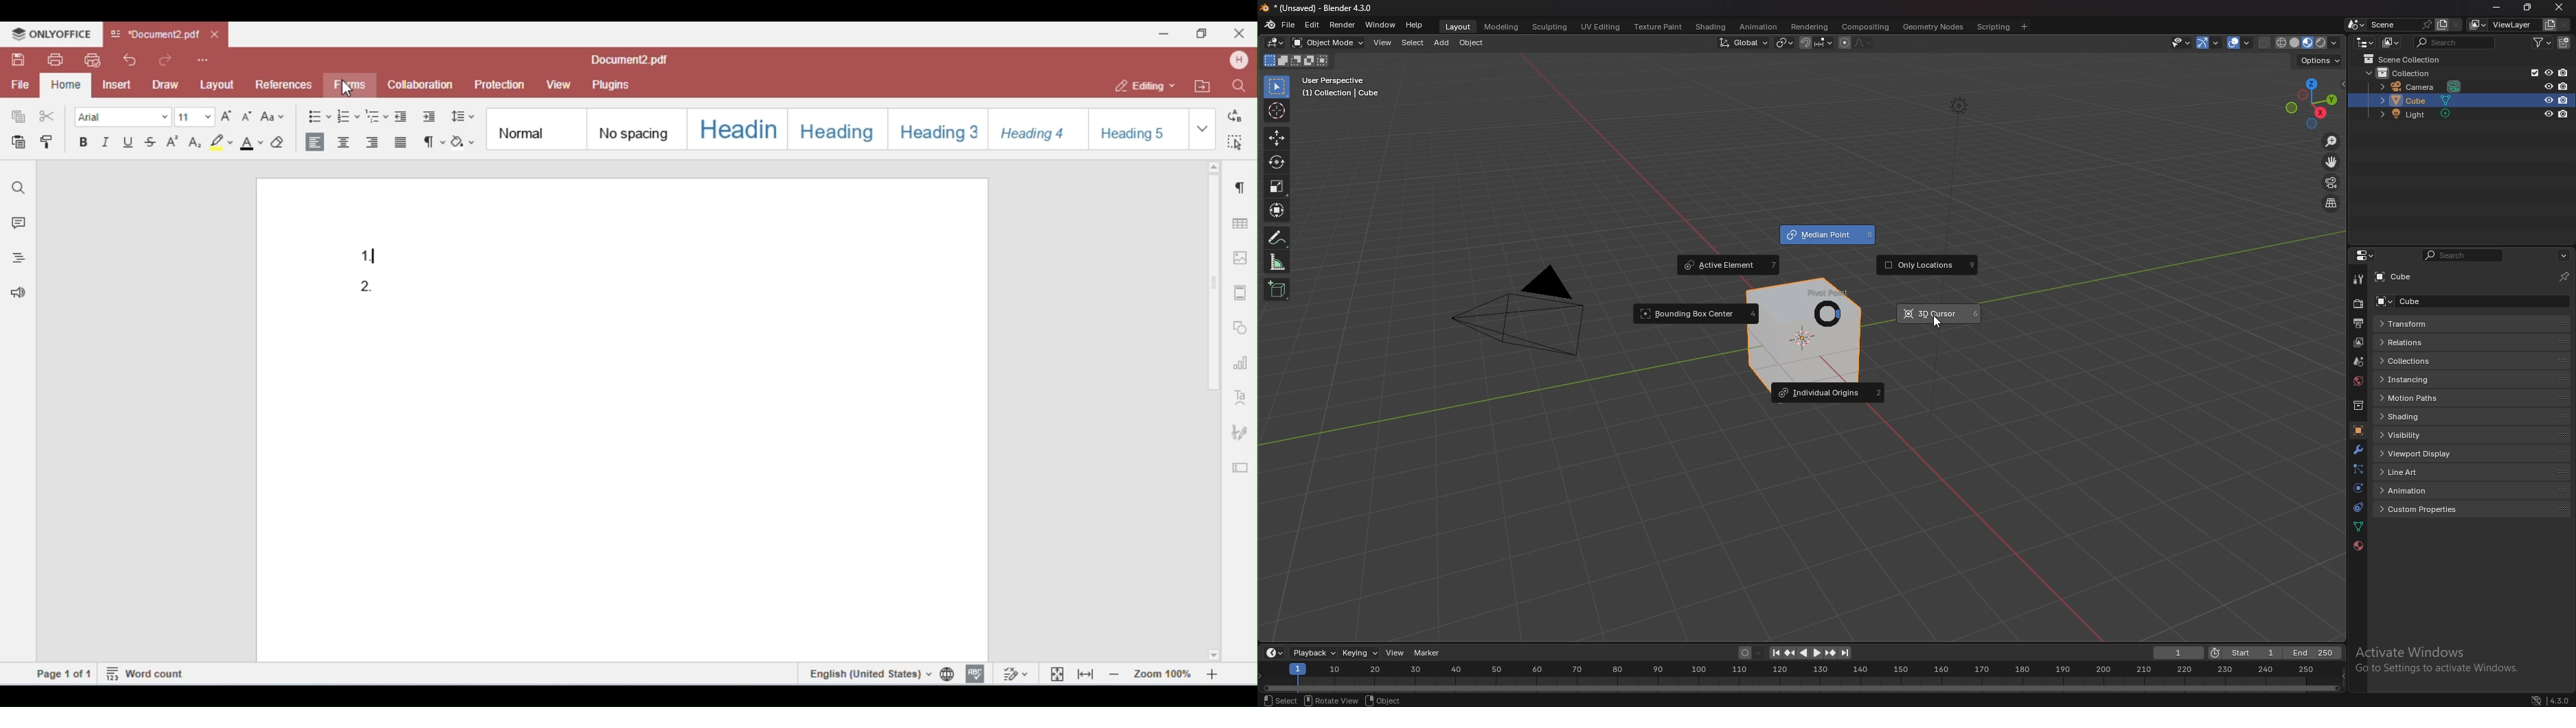  Describe the element at coordinates (2546, 87) in the screenshot. I see `hide in viewport` at that location.